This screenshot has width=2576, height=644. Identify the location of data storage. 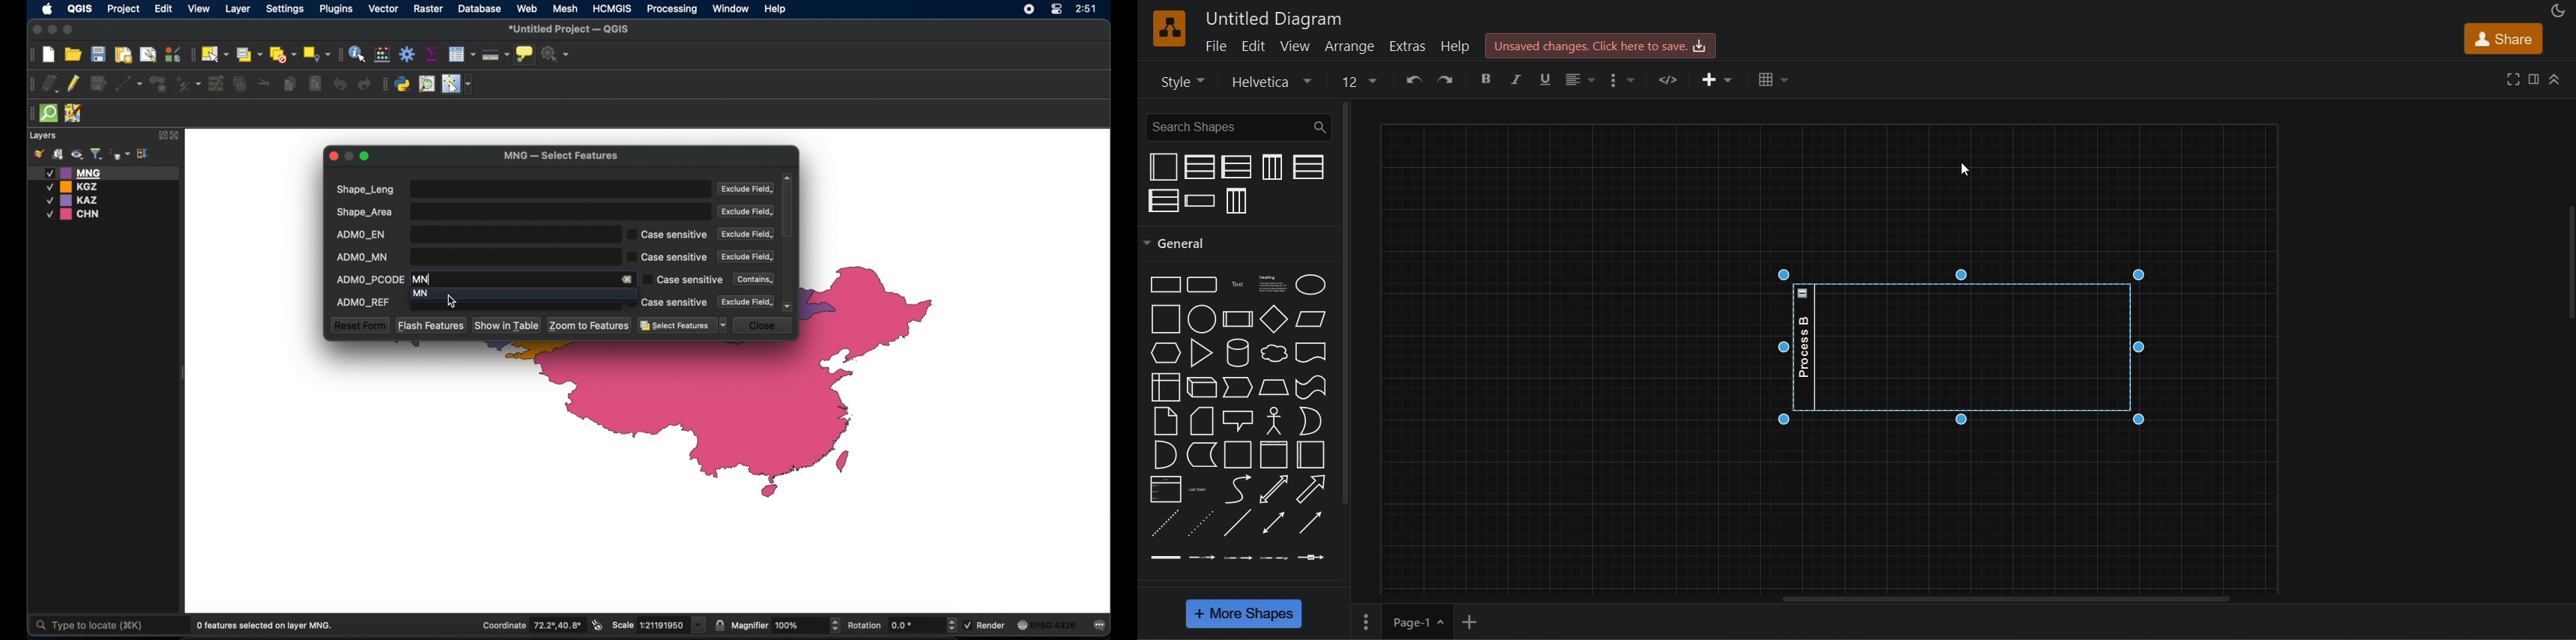
(1201, 456).